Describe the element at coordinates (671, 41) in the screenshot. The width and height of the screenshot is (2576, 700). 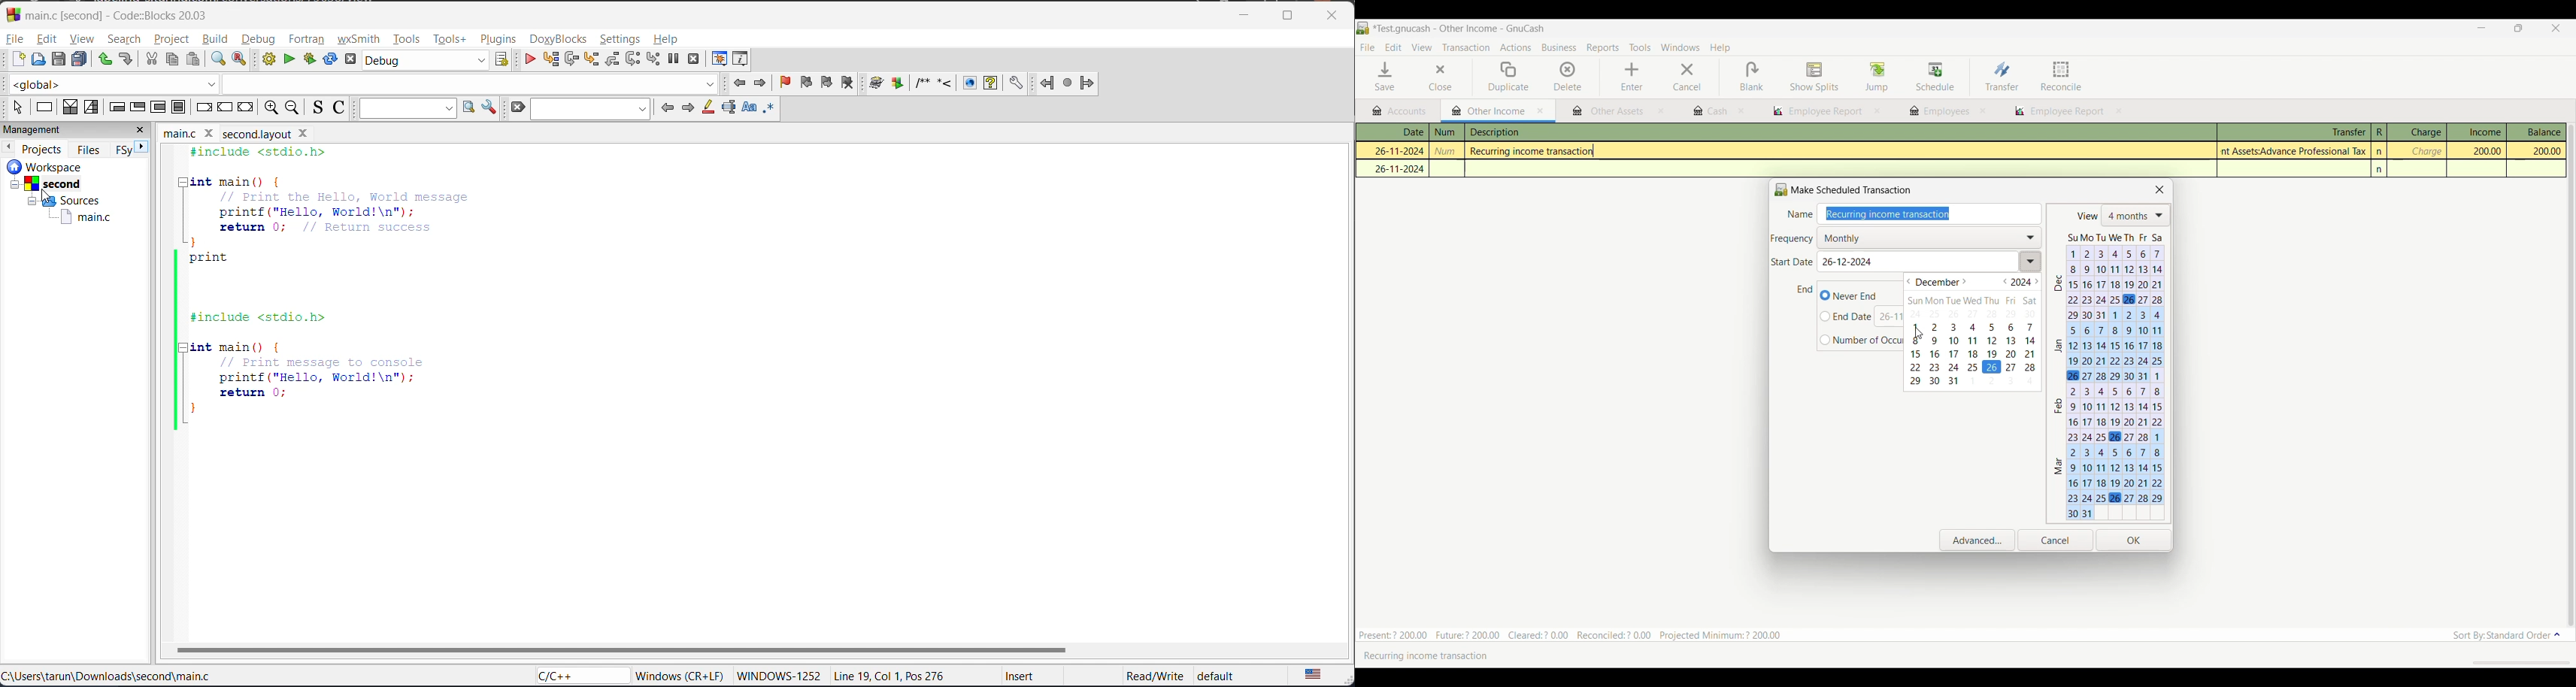
I see `help` at that location.